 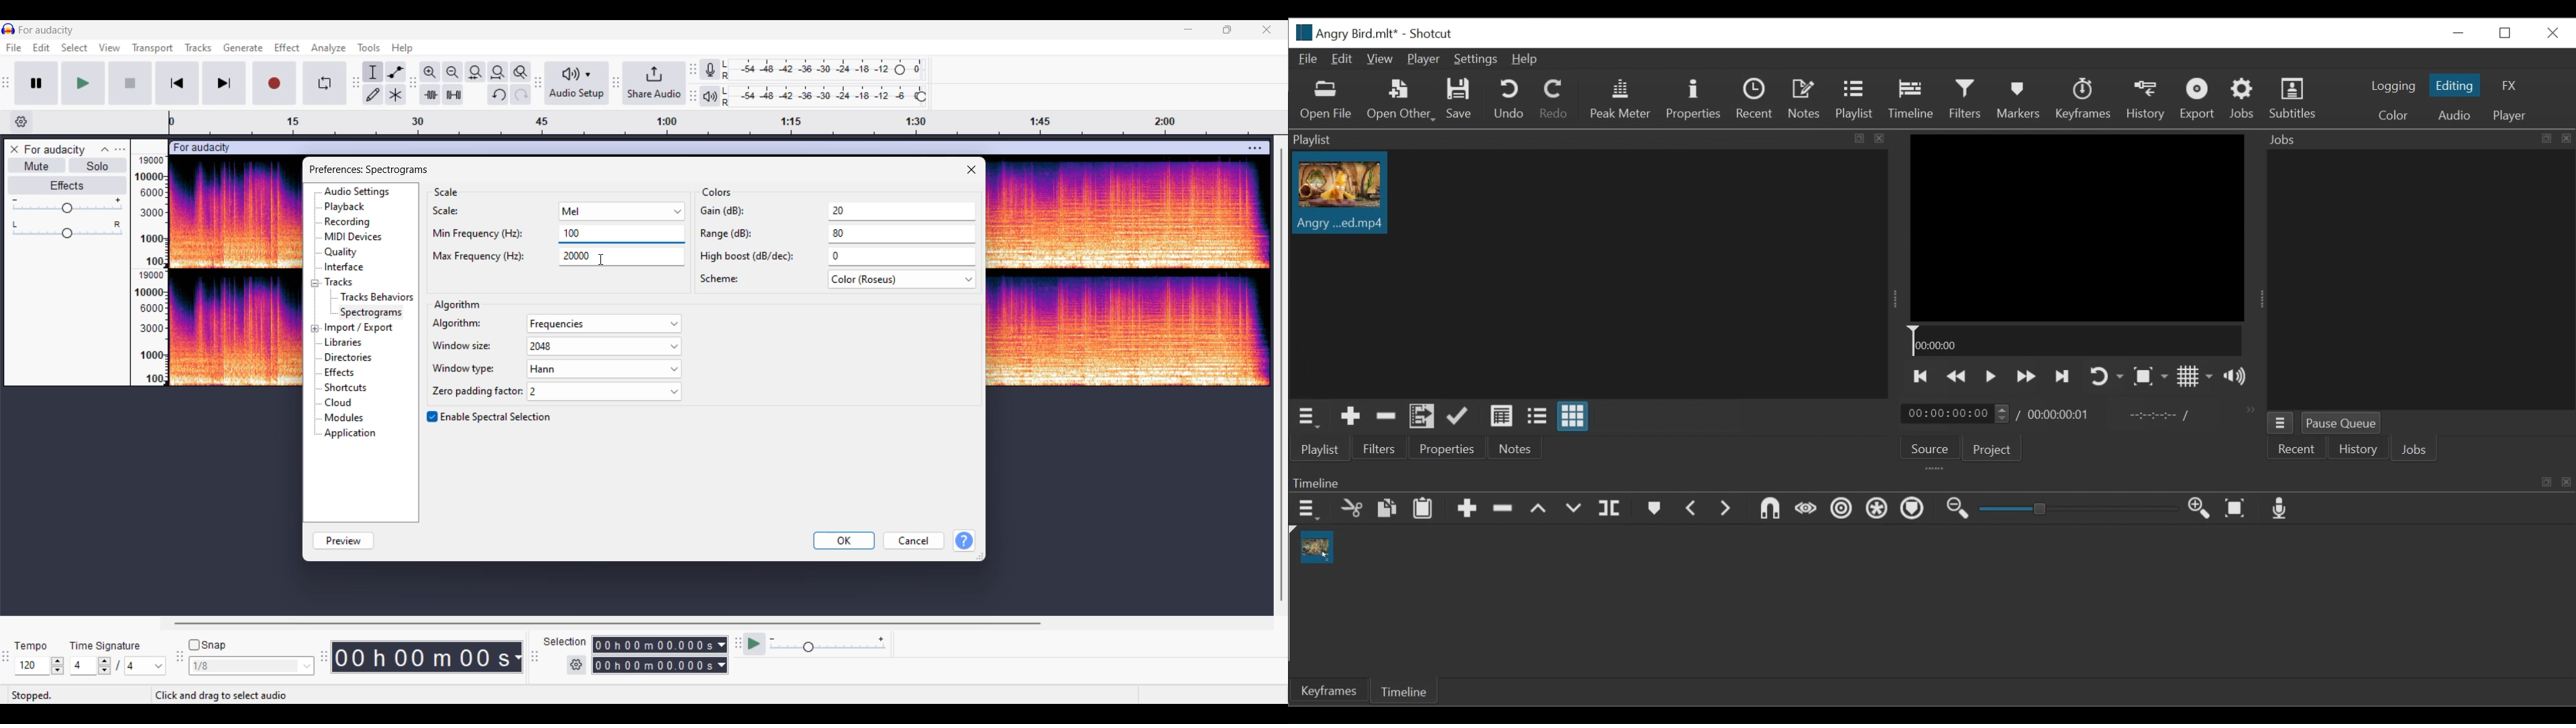 What do you see at coordinates (44, 695) in the screenshot?
I see `stopped` at bounding box center [44, 695].